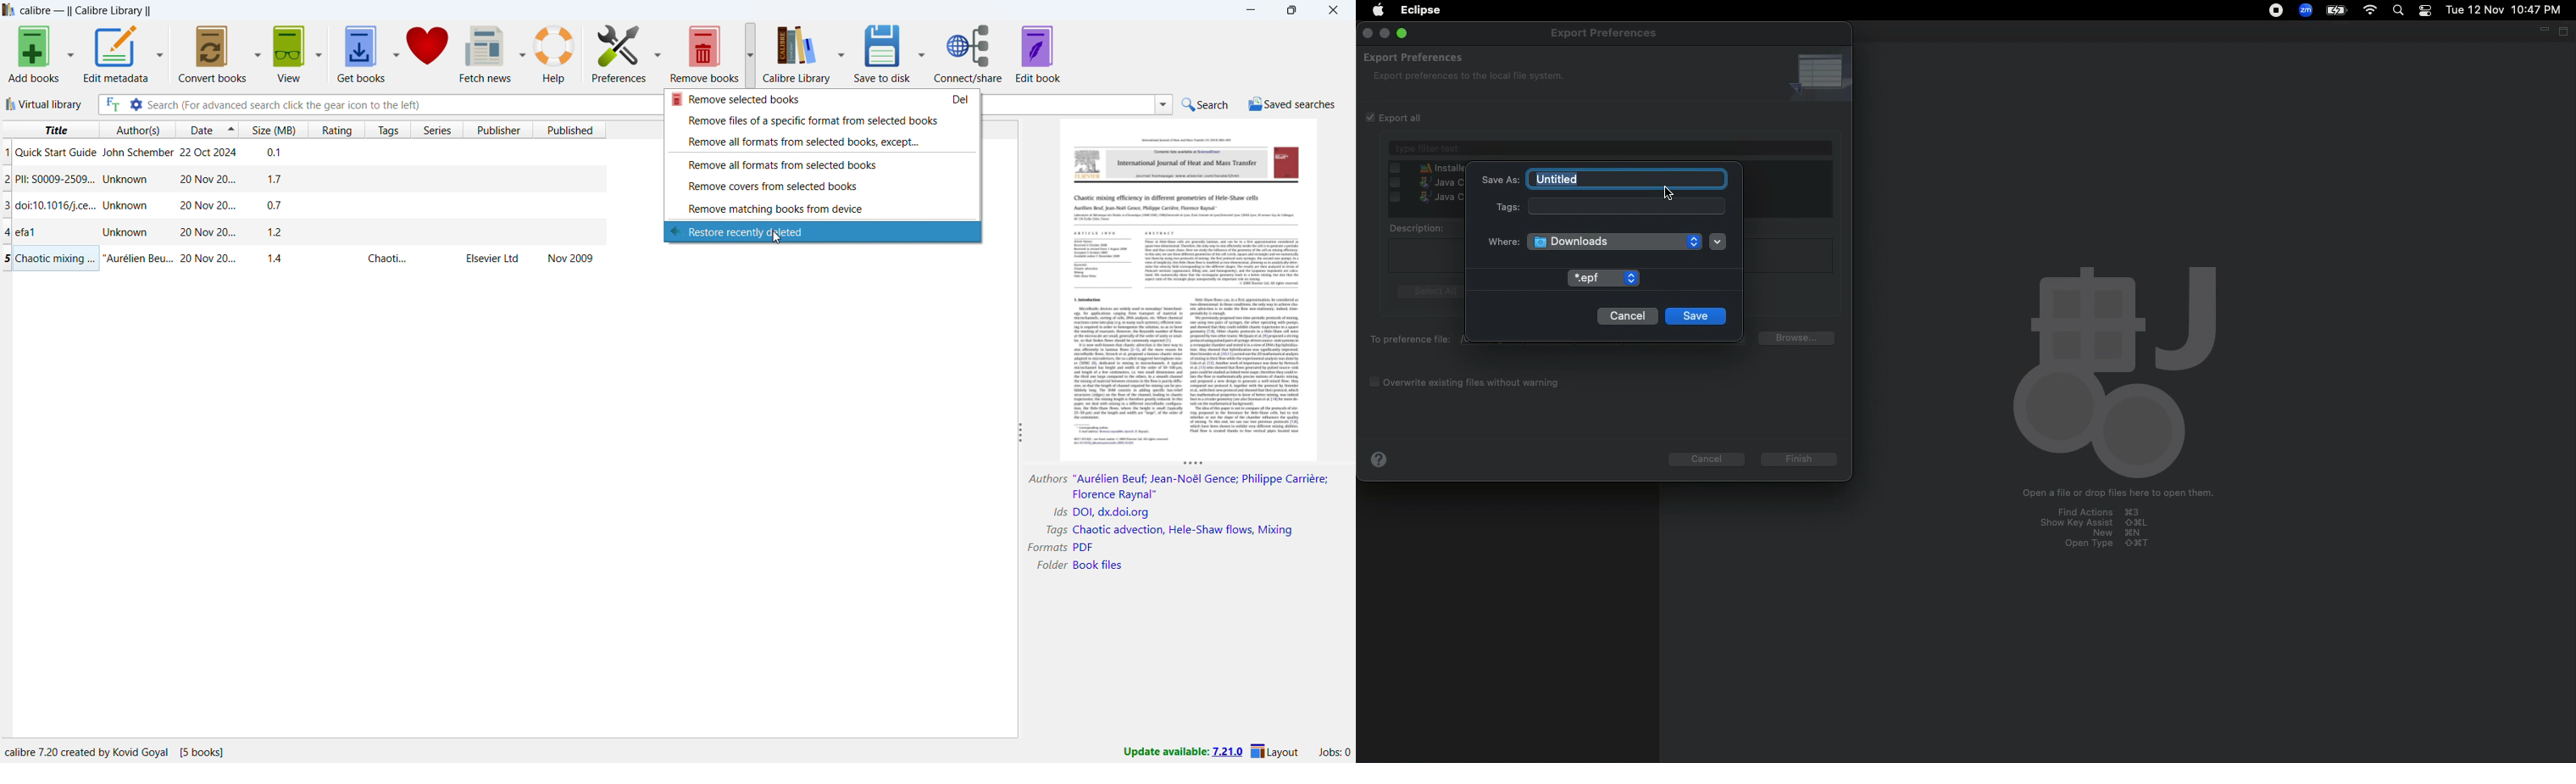 The width and height of the screenshot is (2576, 784). Describe the element at coordinates (389, 129) in the screenshot. I see `sort by tags` at that location.